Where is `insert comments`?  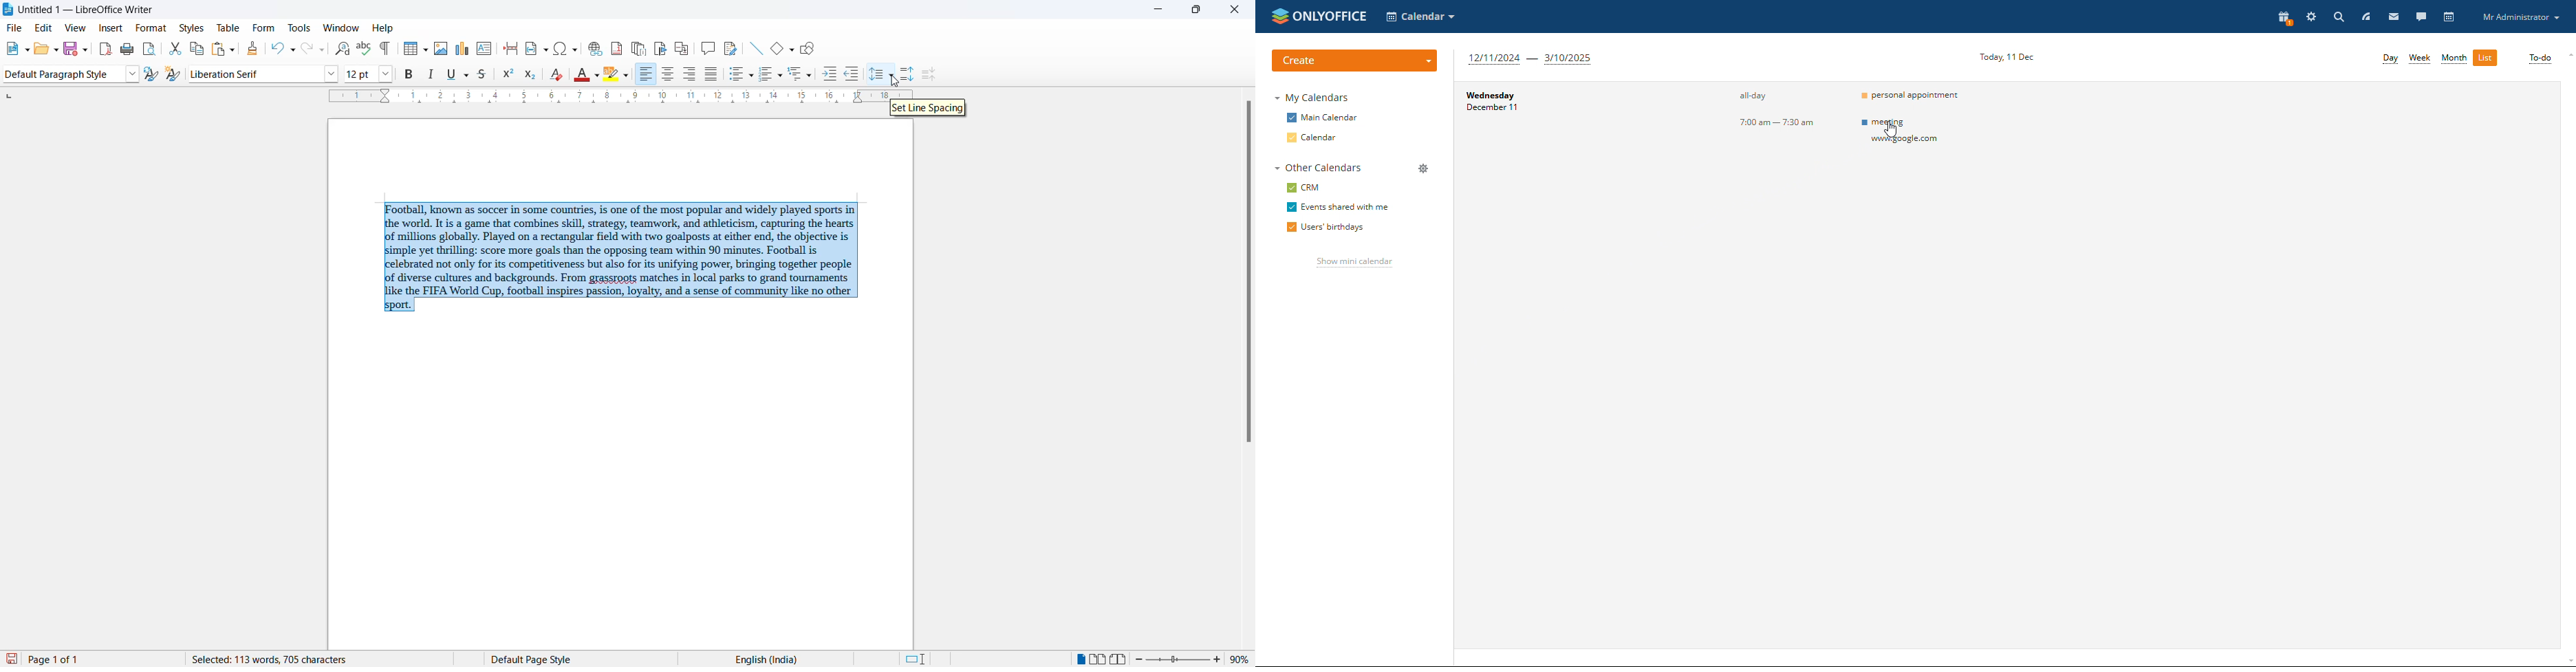 insert comments is located at coordinates (710, 48).